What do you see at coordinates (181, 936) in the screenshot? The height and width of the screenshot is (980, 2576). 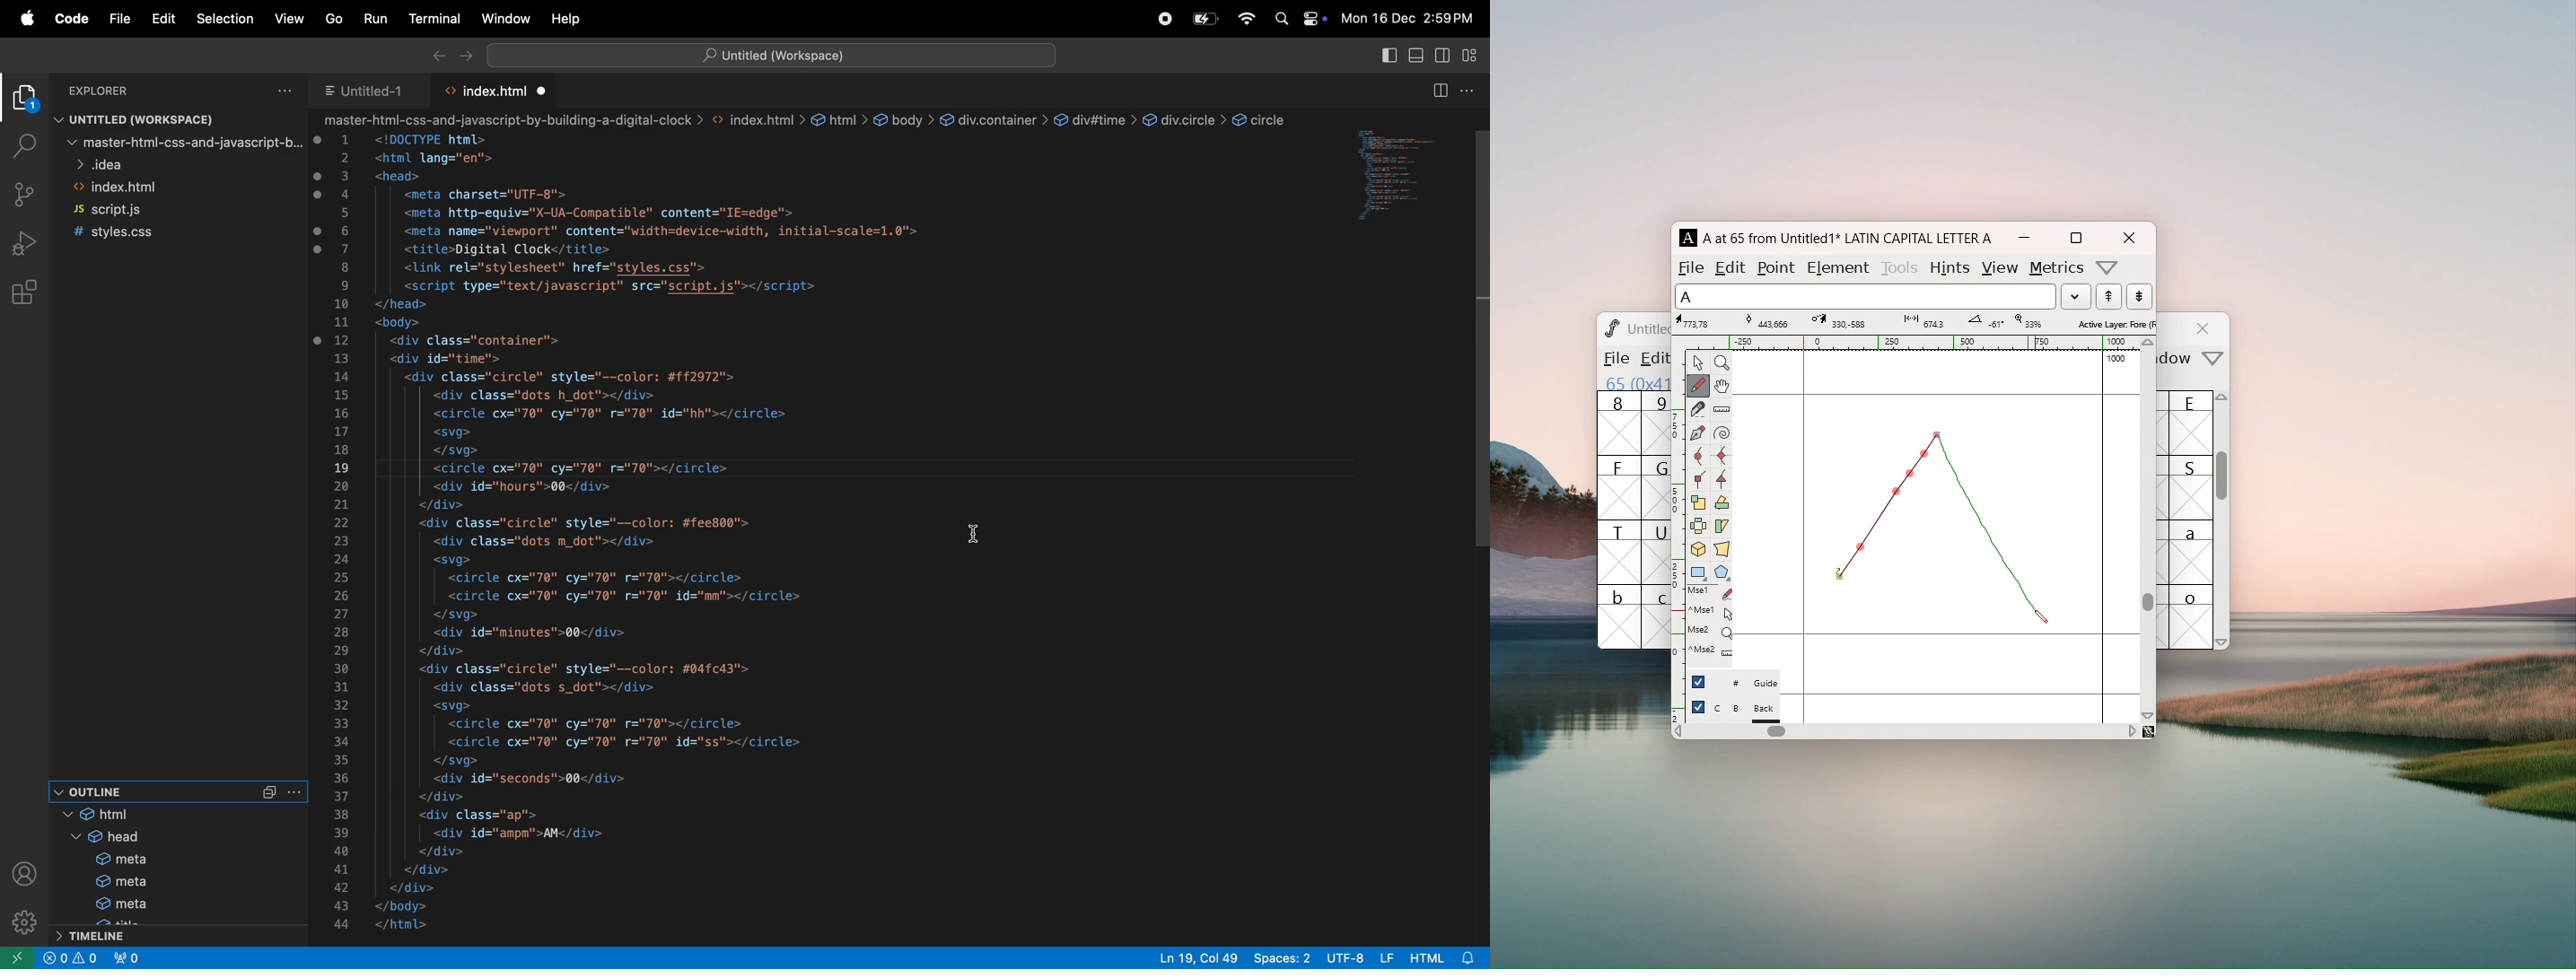 I see `timeline` at bounding box center [181, 936].